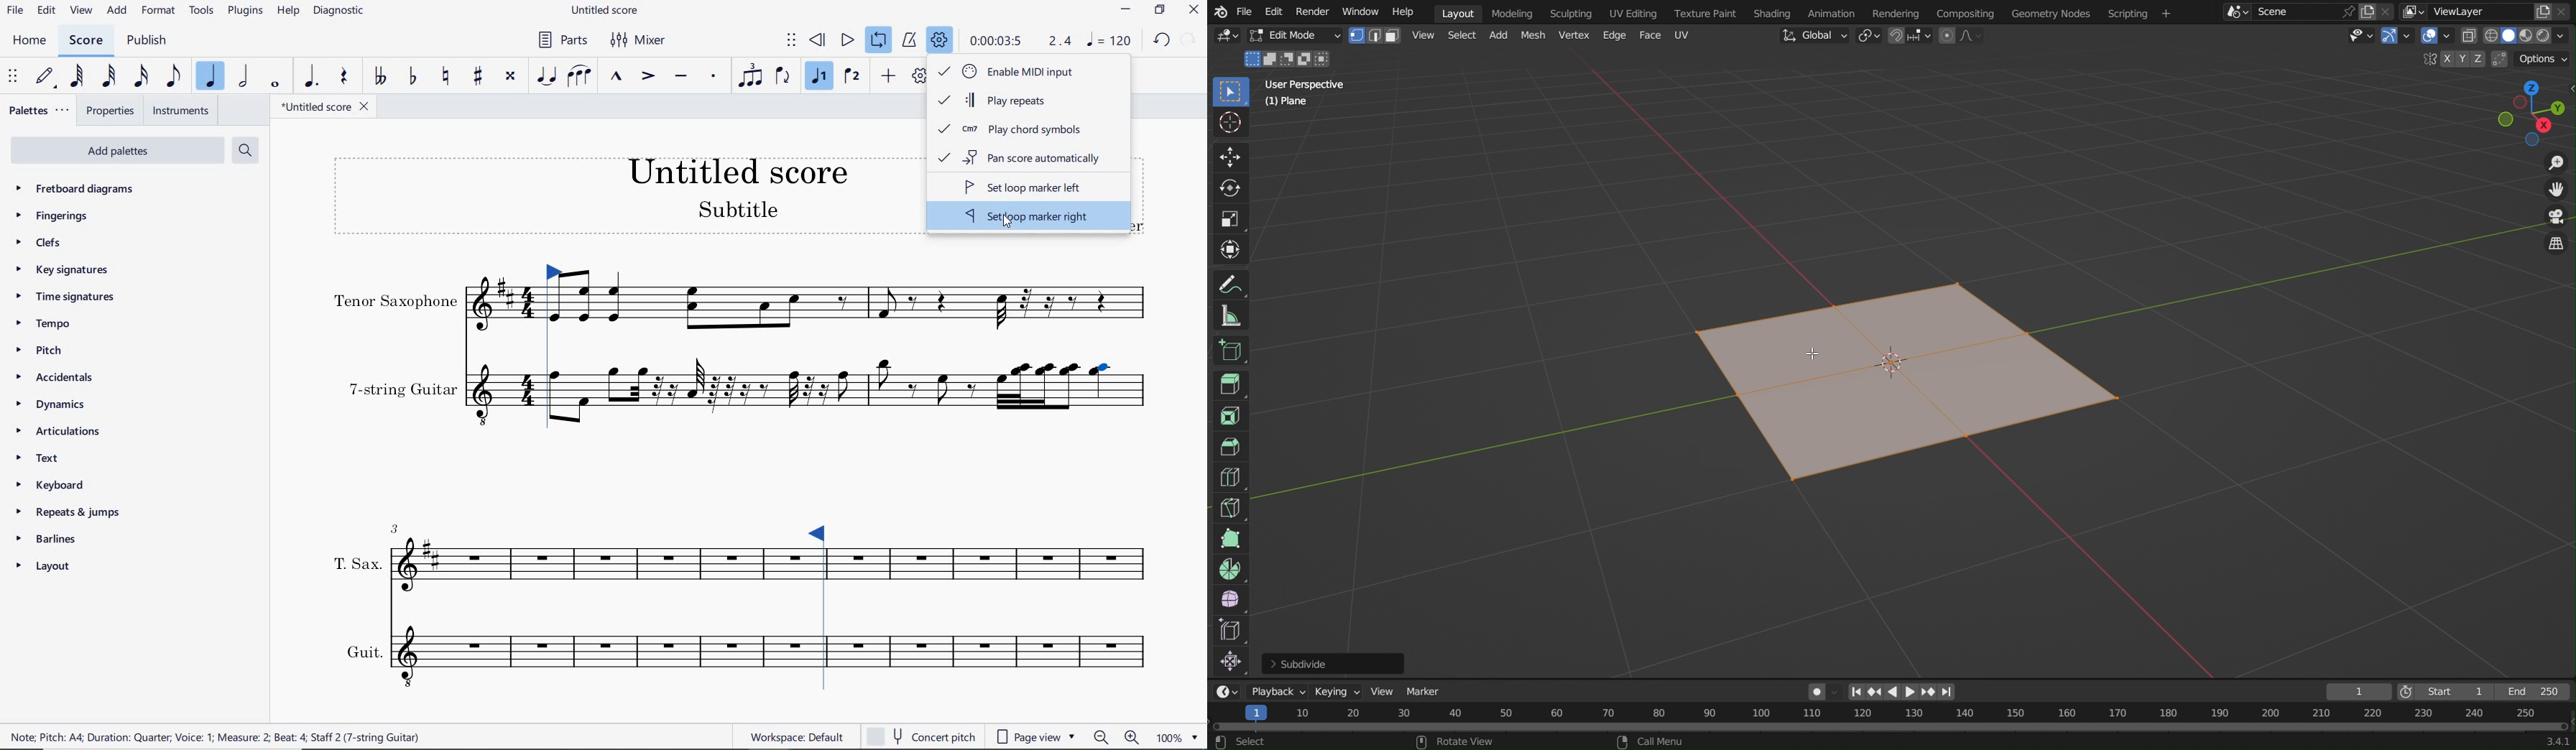 This screenshot has width=2576, height=756. What do you see at coordinates (1707, 11) in the screenshot?
I see `Texture Paint` at bounding box center [1707, 11].